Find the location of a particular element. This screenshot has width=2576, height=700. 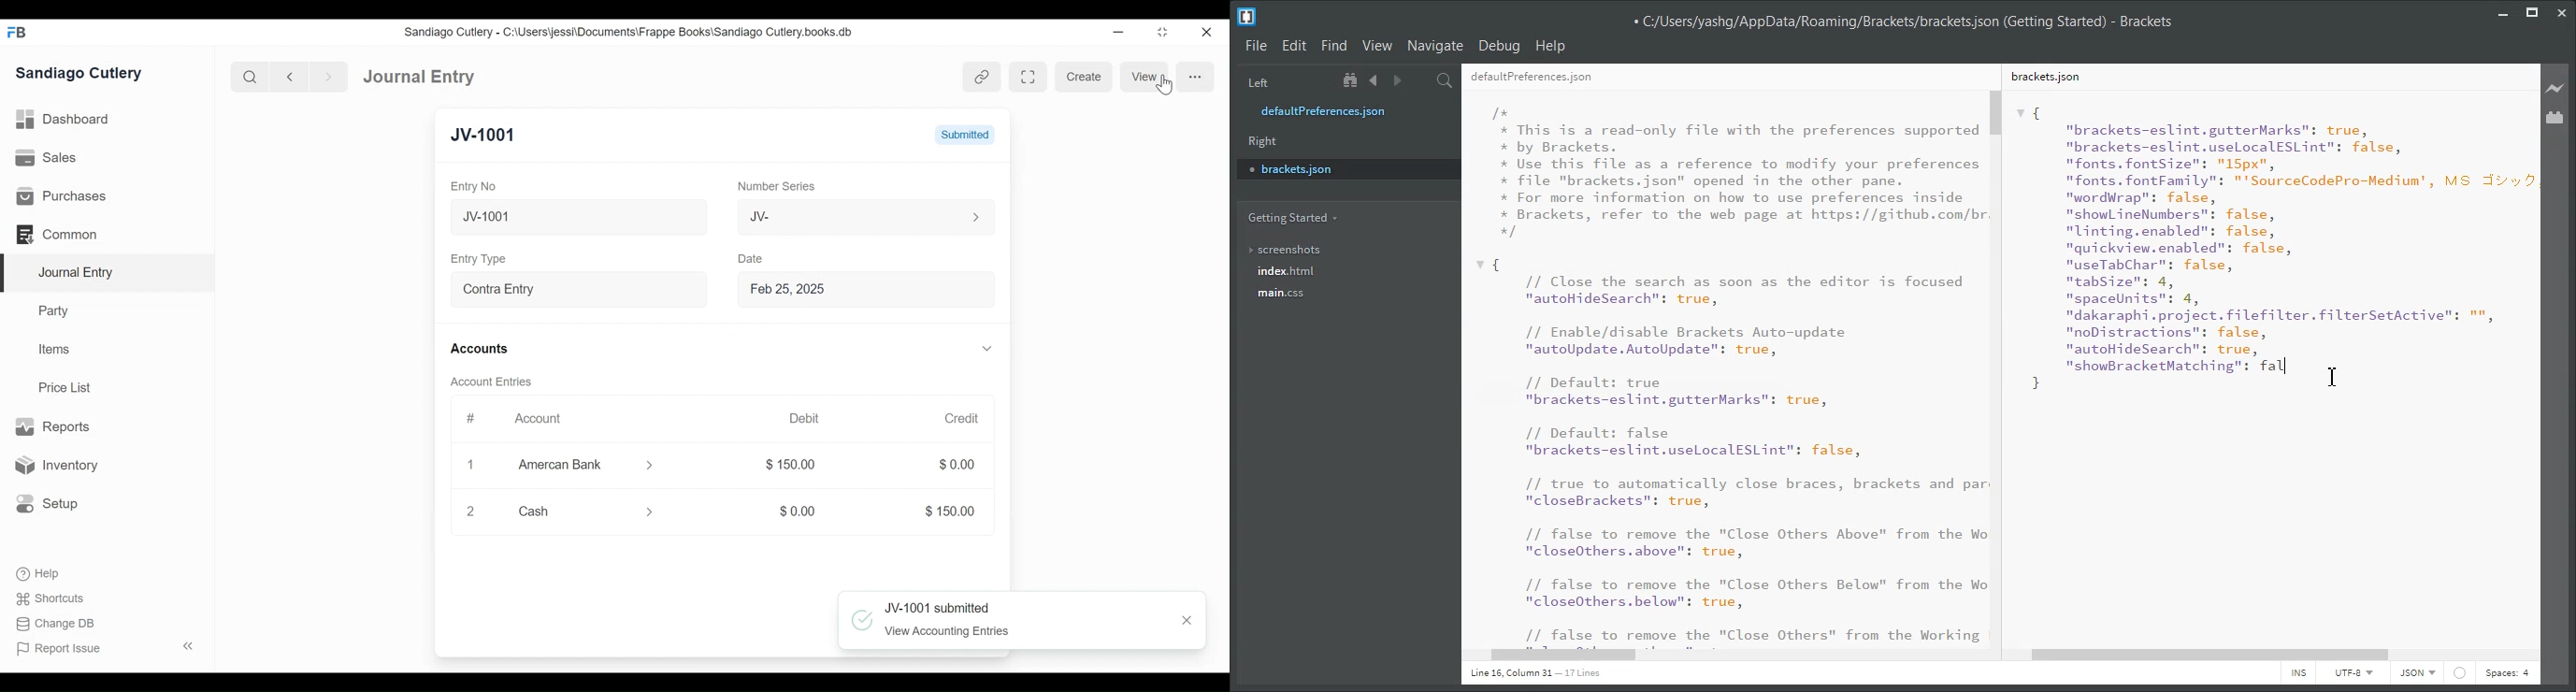

Debit is located at coordinates (800, 418).